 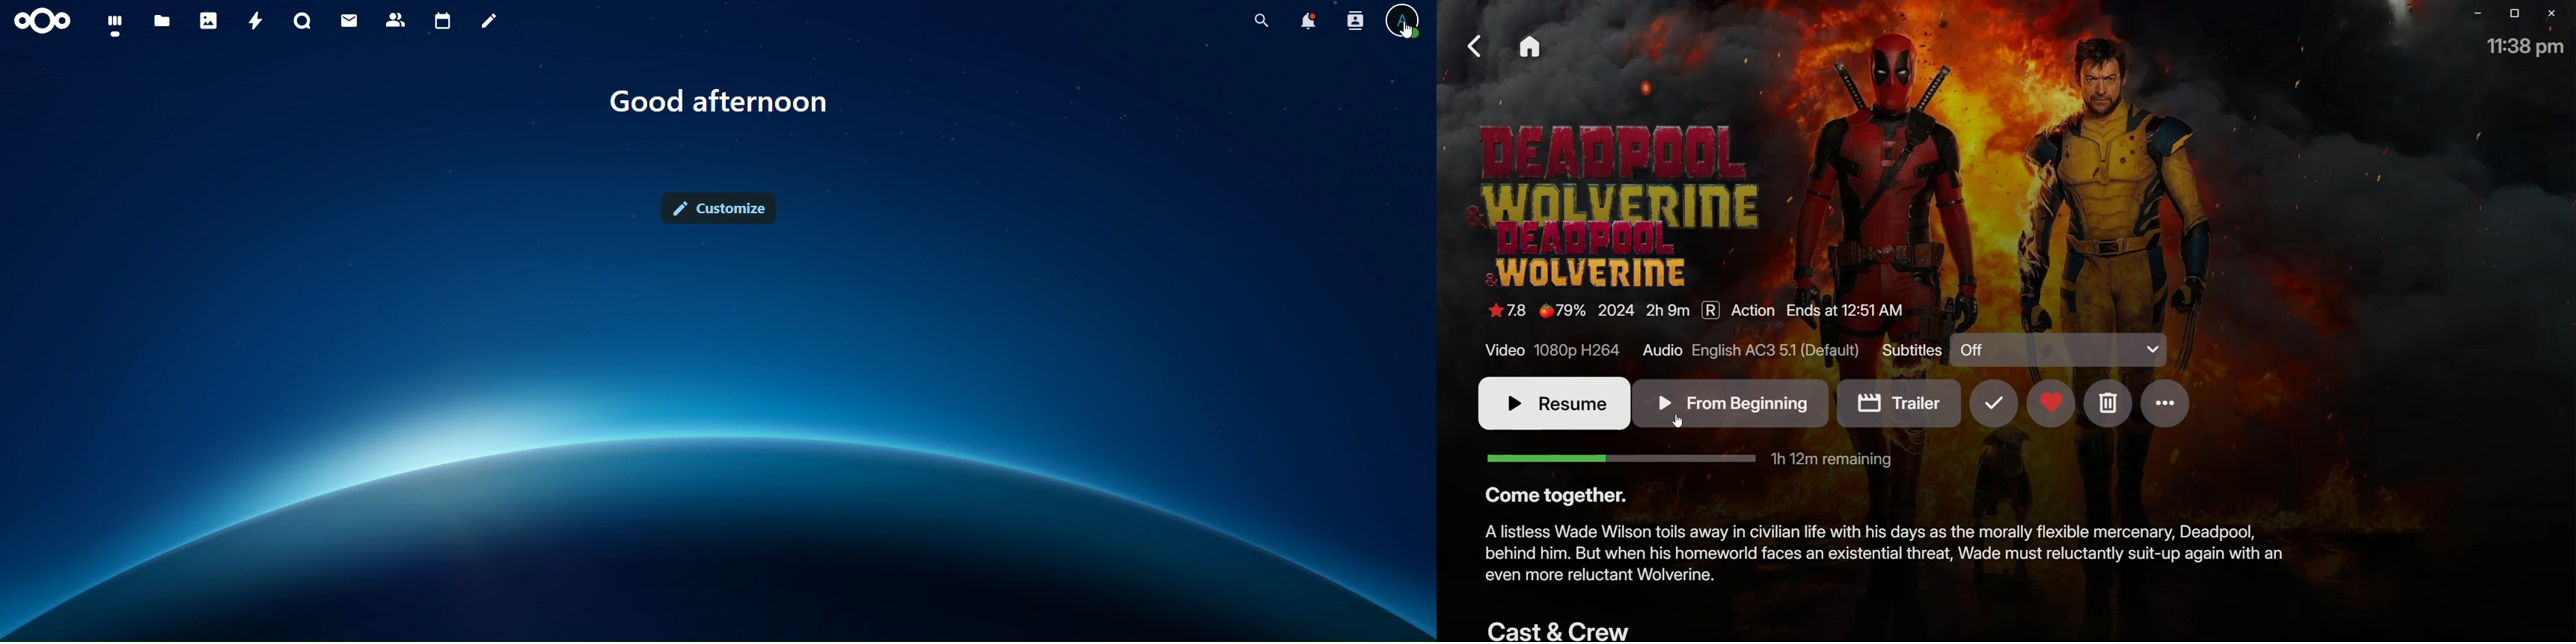 I want to click on customize, so click(x=718, y=207).